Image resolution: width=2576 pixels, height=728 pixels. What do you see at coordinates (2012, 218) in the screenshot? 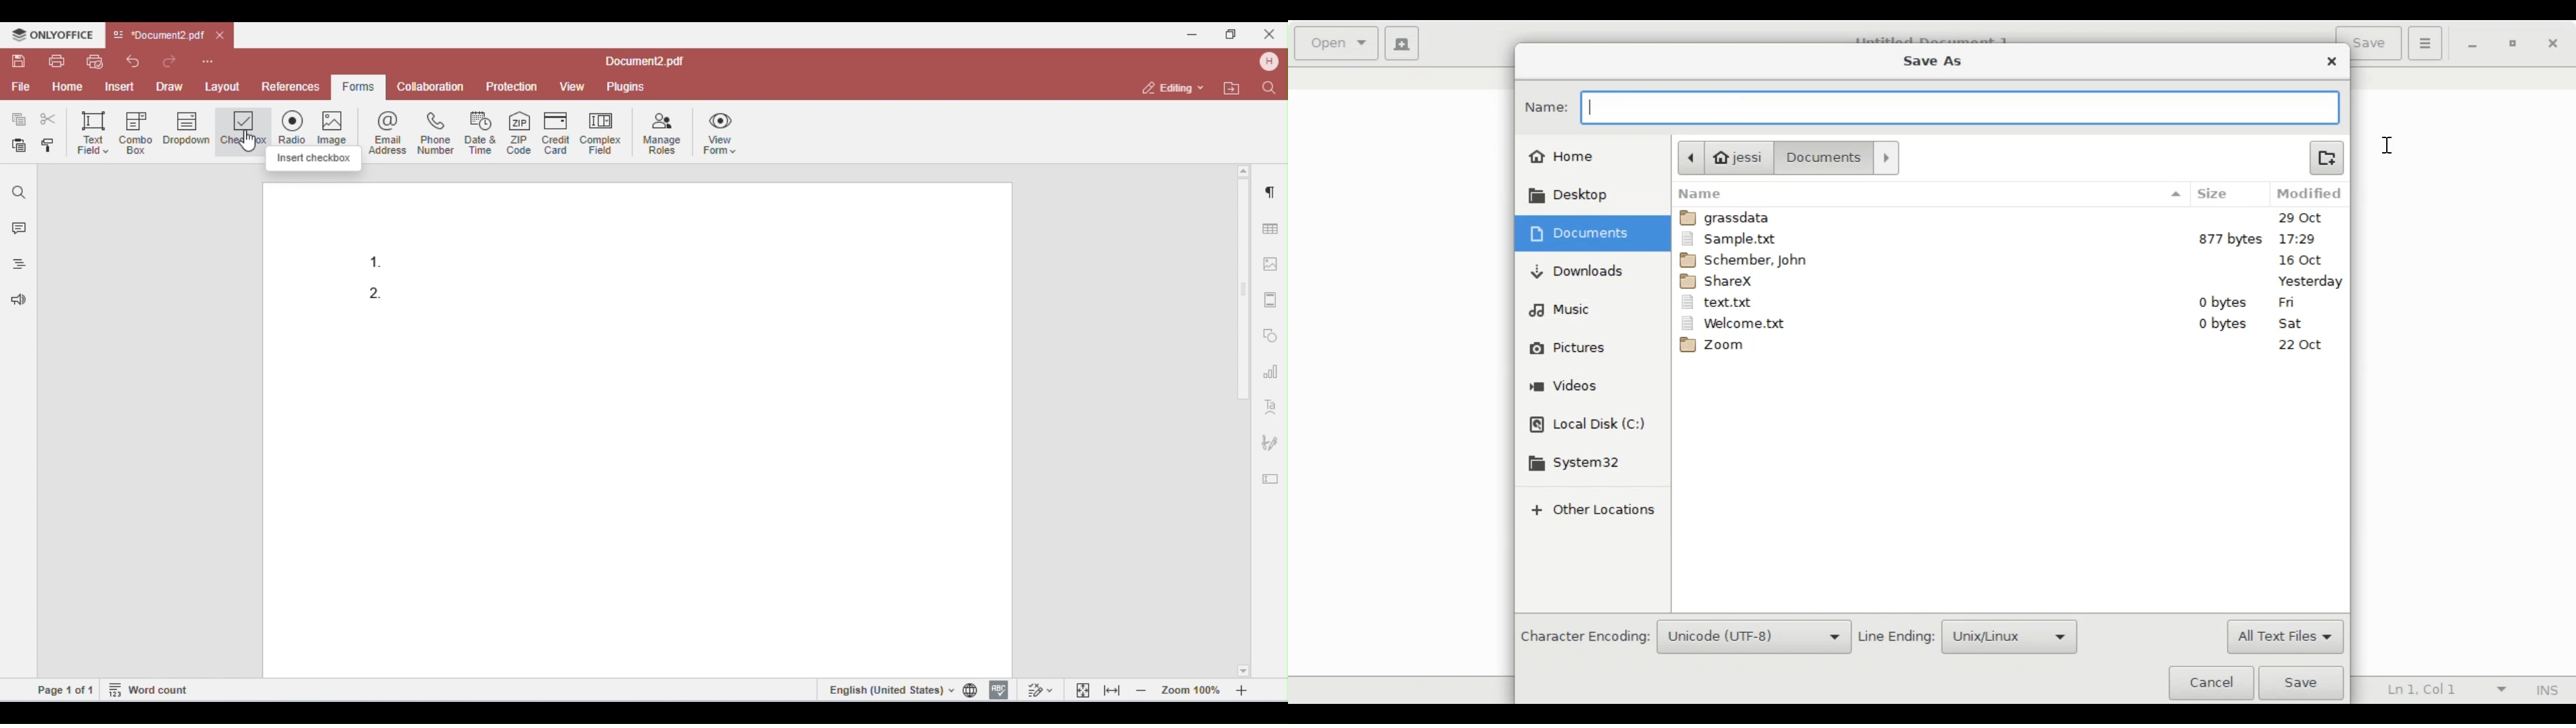
I see `grassdata 29 Oct` at bounding box center [2012, 218].